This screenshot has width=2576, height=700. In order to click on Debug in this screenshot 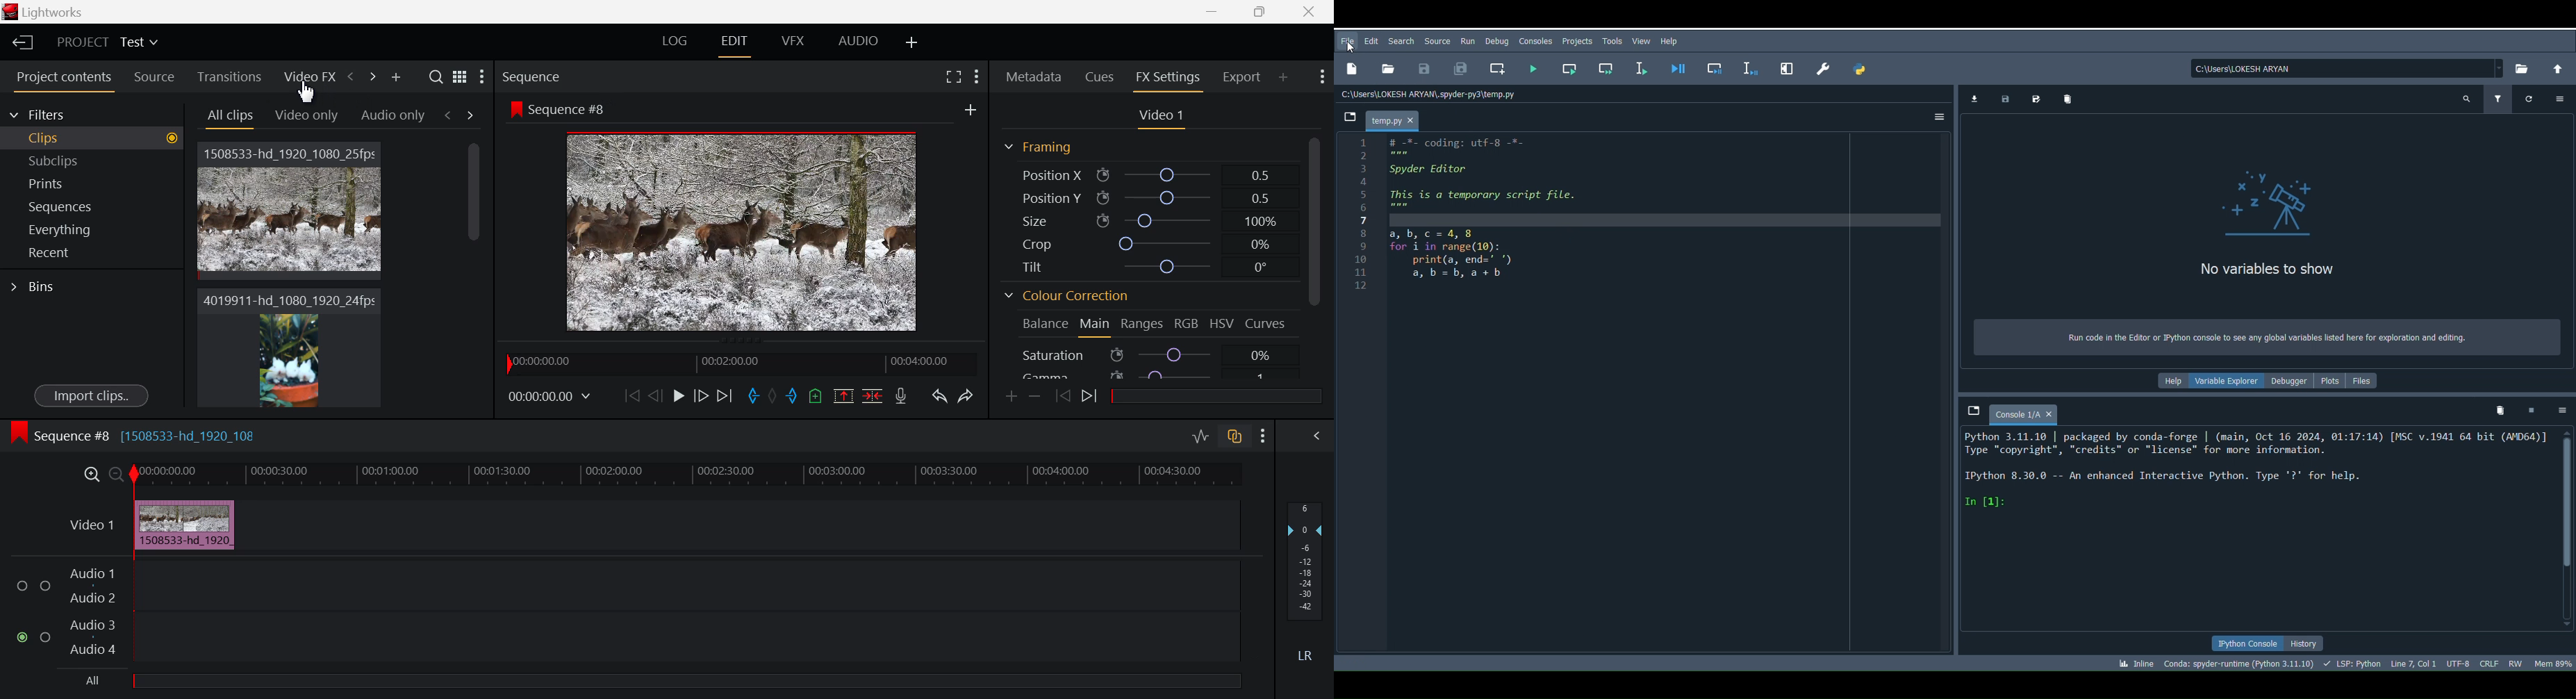, I will do `click(1498, 40)`.